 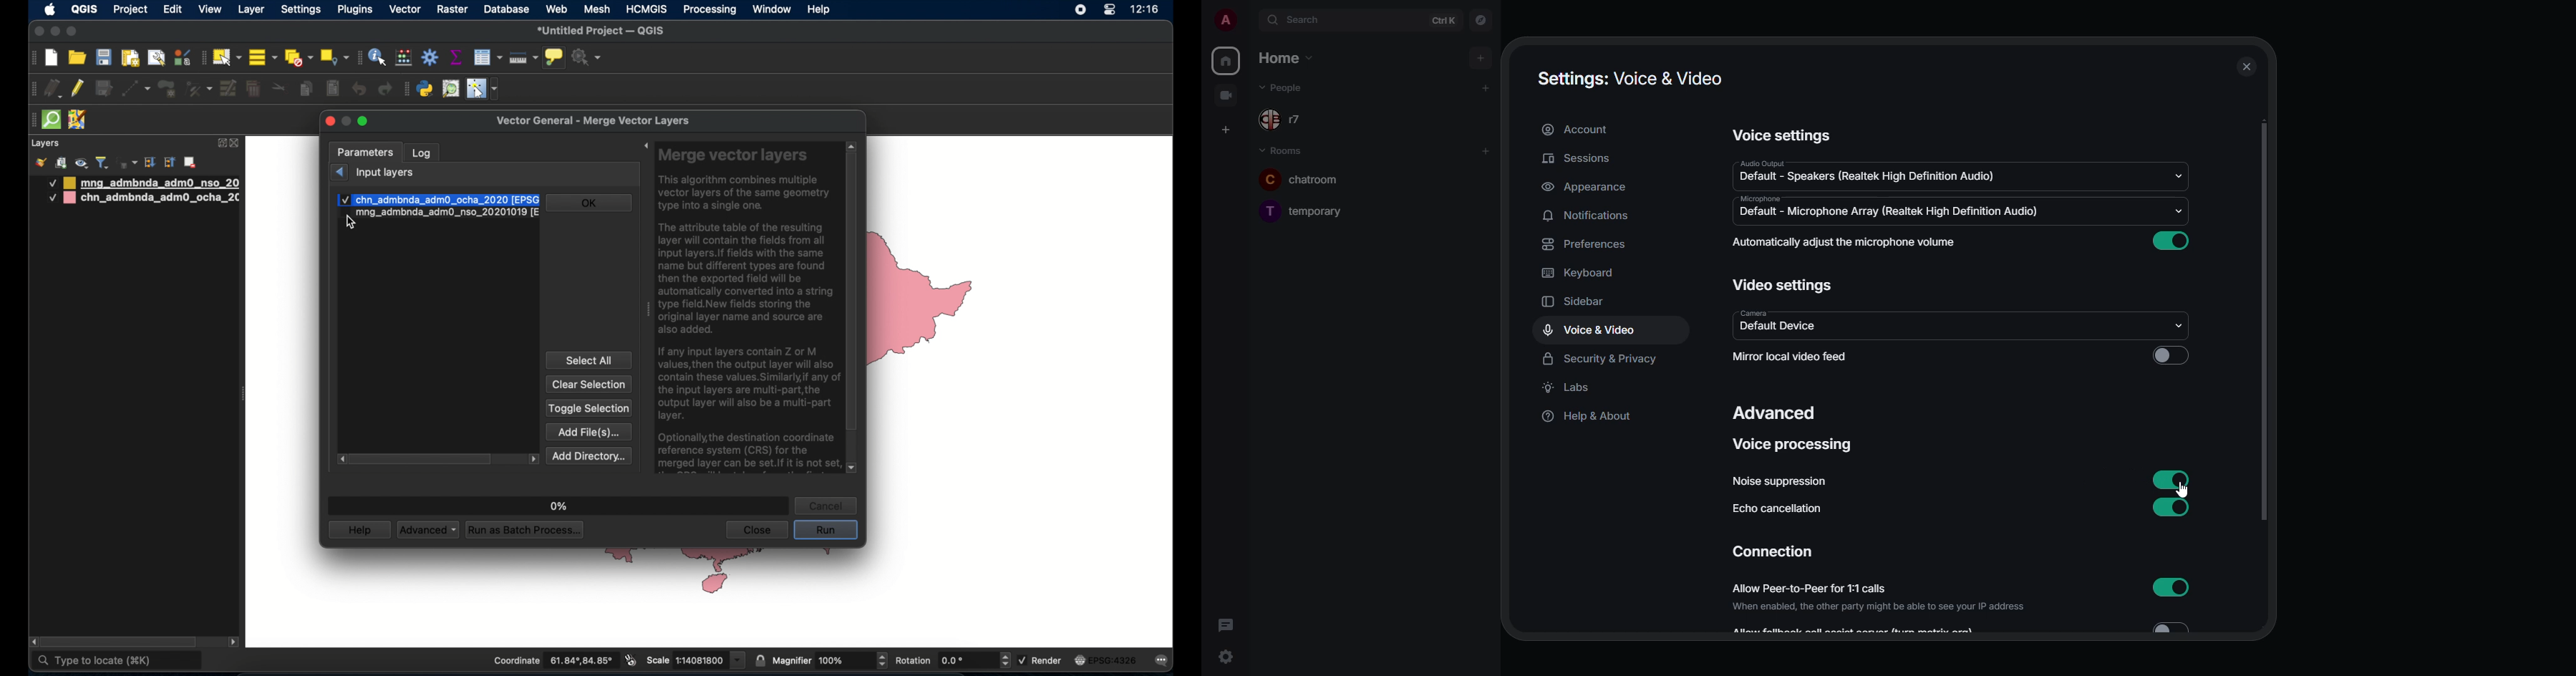 I want to click on video room, so click(x=1226, y=94).